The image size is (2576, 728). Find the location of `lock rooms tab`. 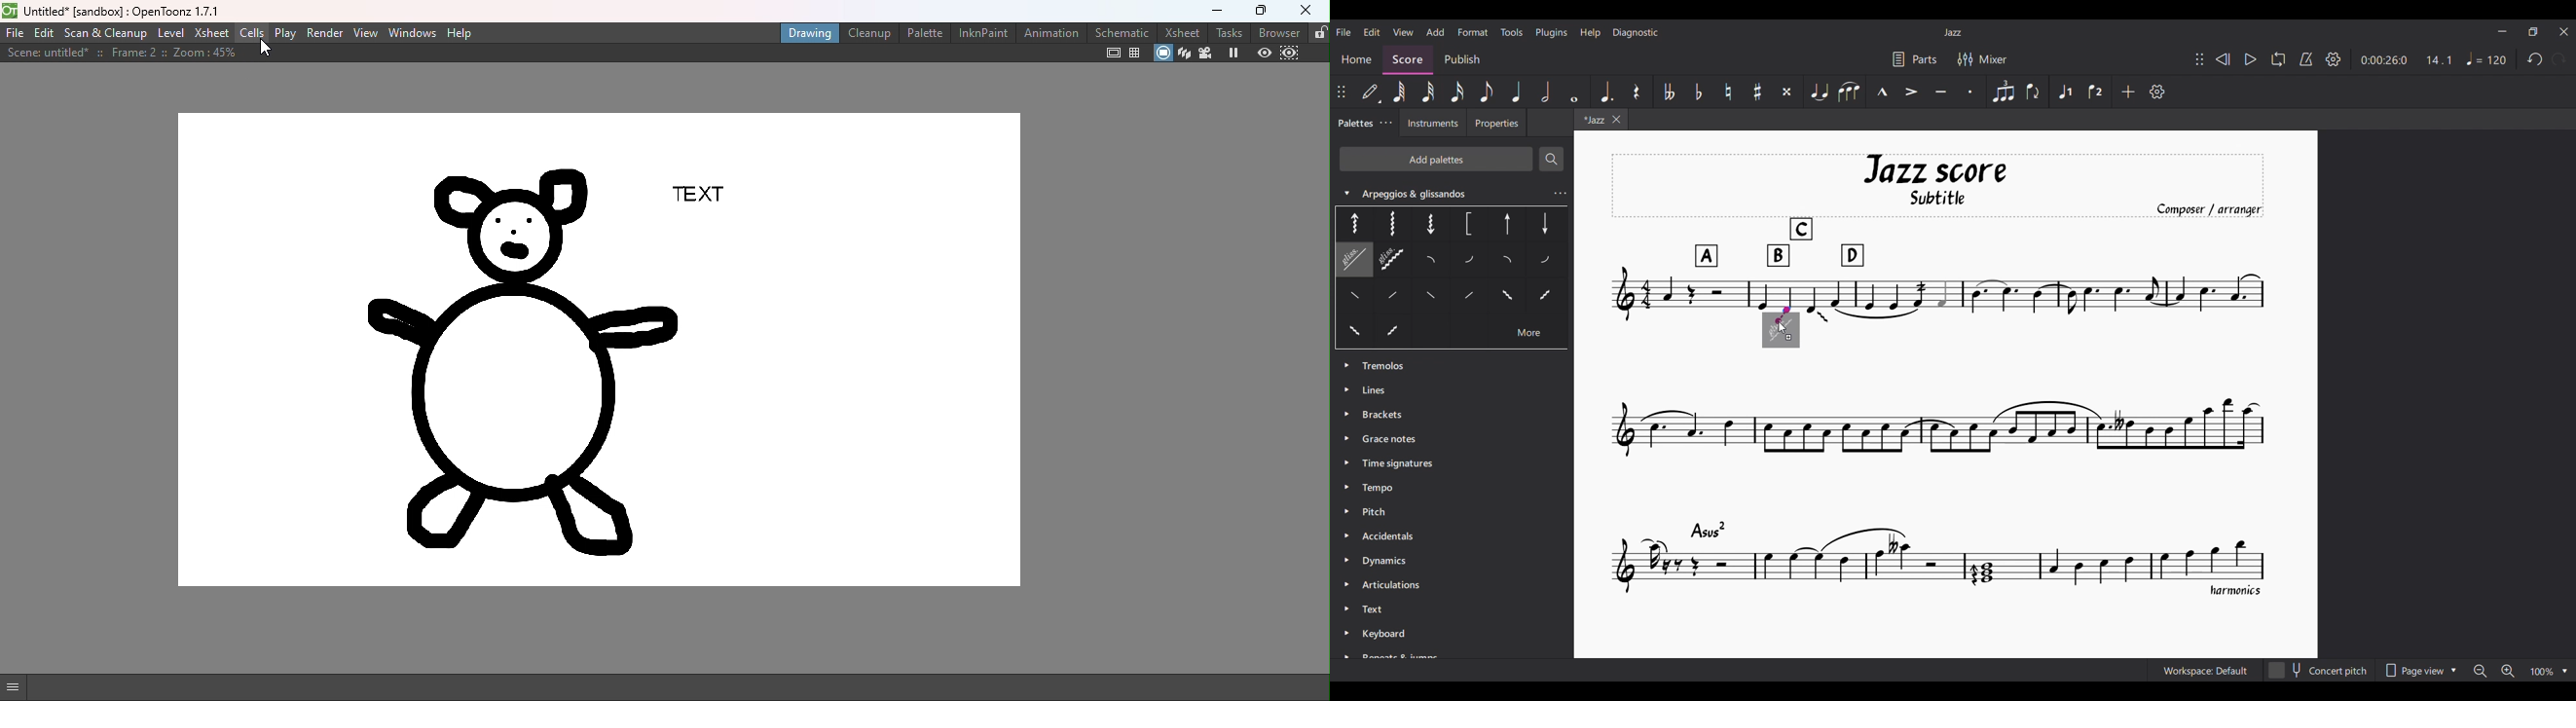

lock rooms tab is located at coordinates (1317, 32).